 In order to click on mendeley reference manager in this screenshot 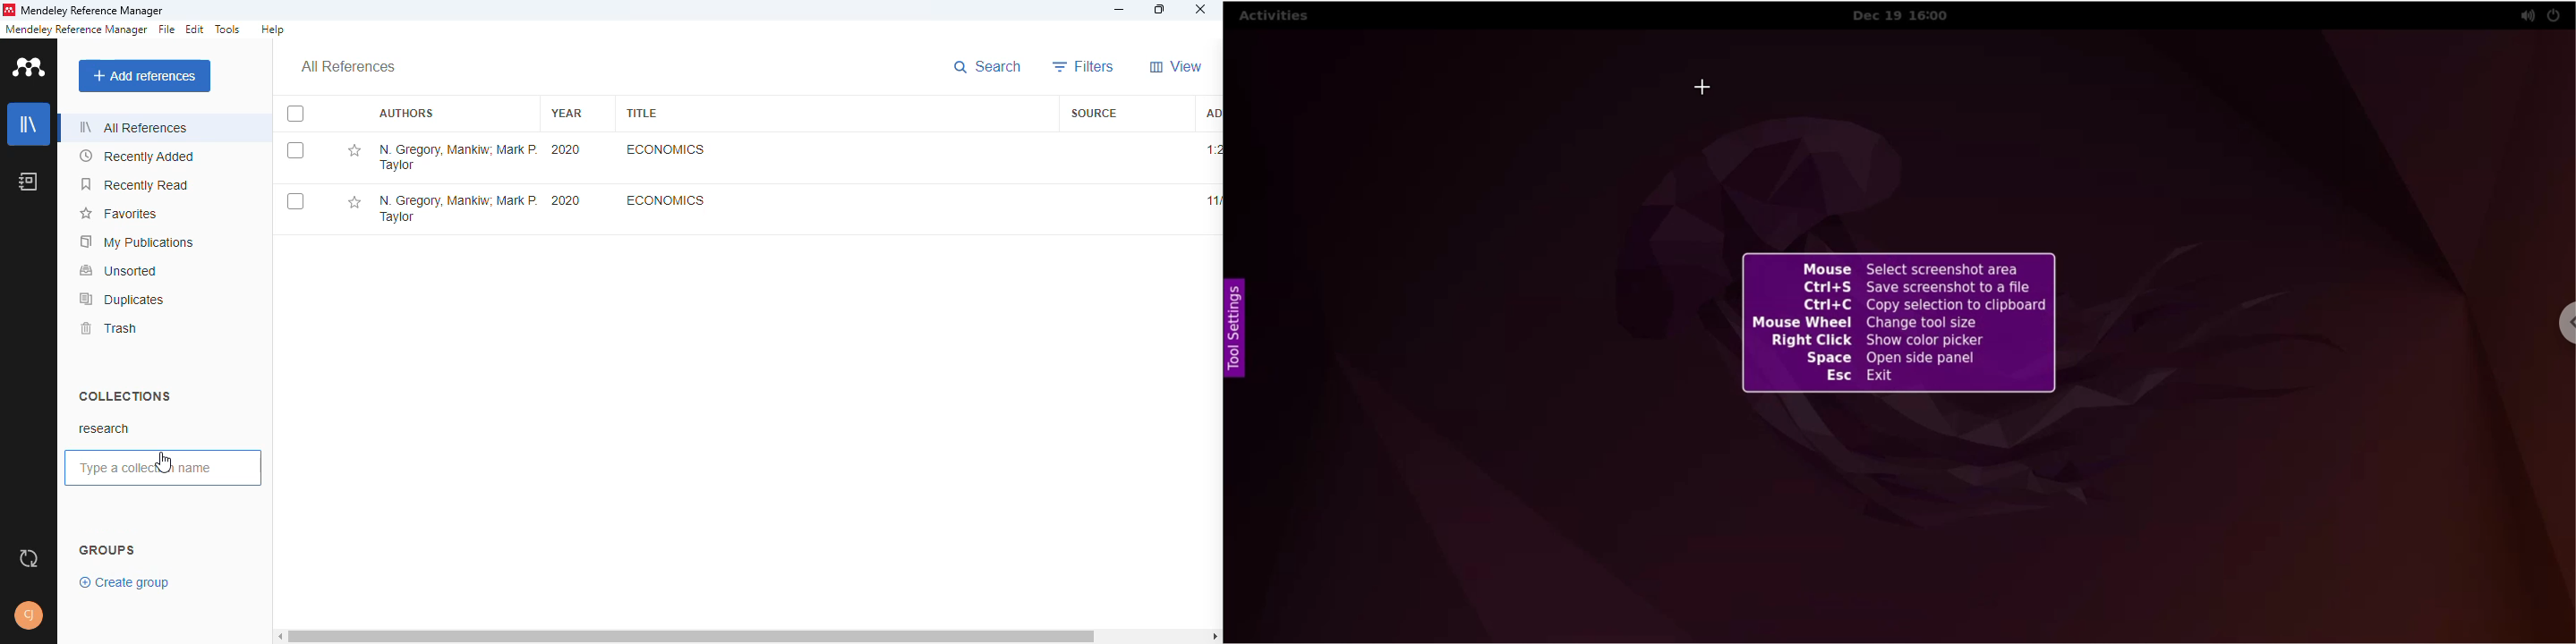, I will do `click(76, 30)`.